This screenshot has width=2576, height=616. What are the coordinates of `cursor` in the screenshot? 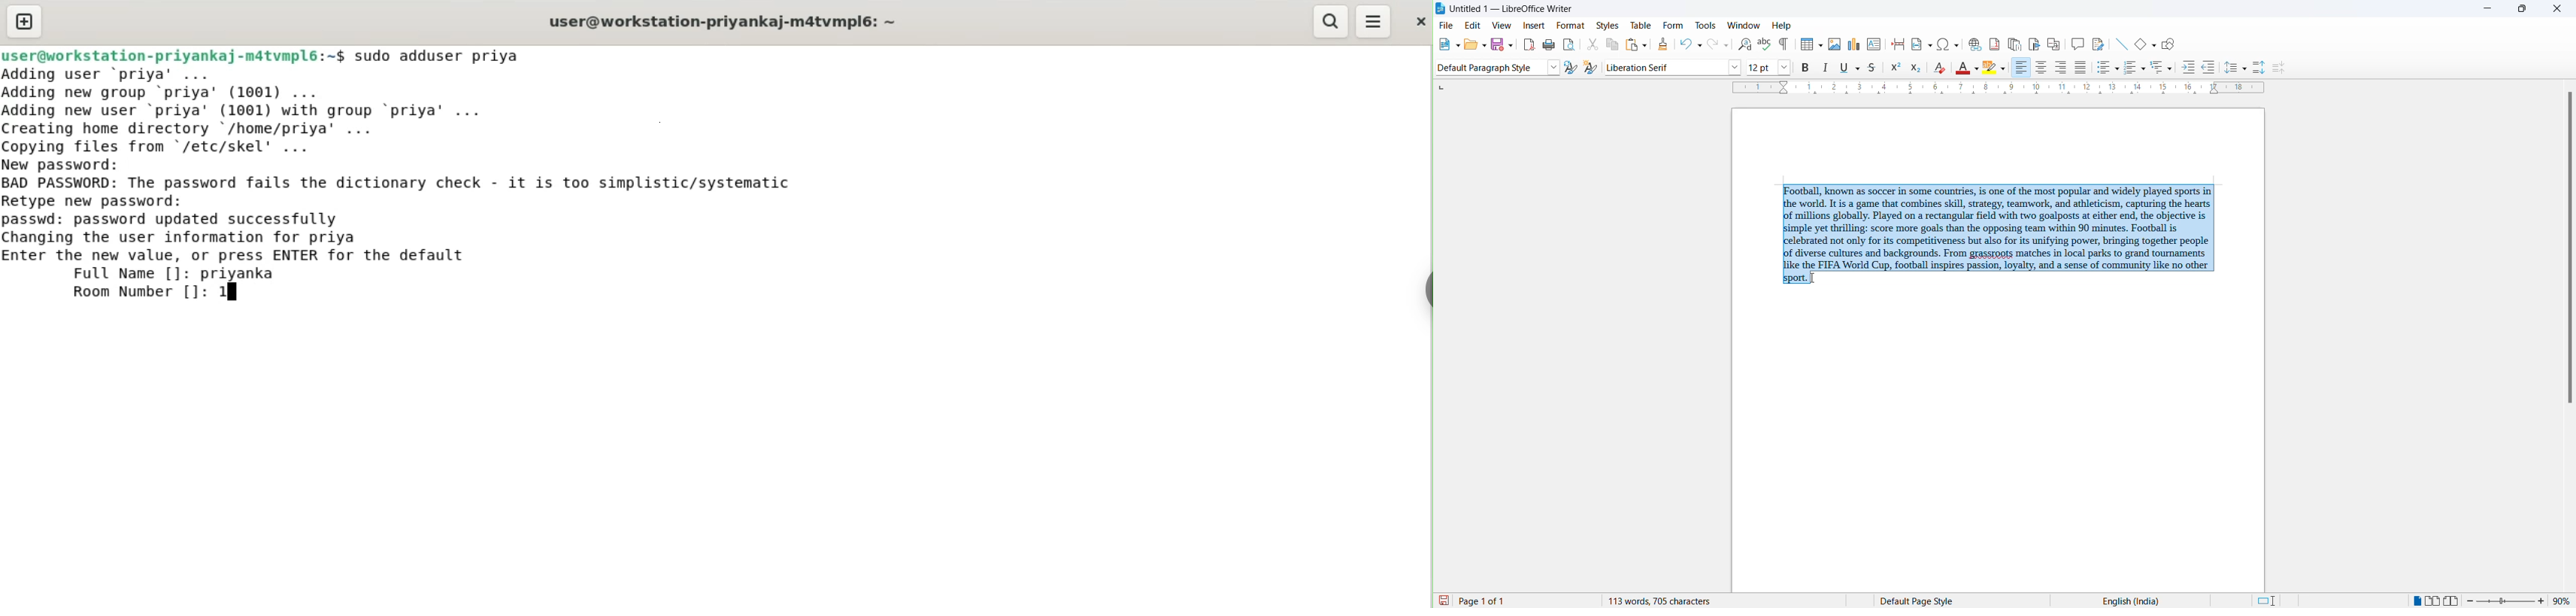 It's located at (1814, 278).